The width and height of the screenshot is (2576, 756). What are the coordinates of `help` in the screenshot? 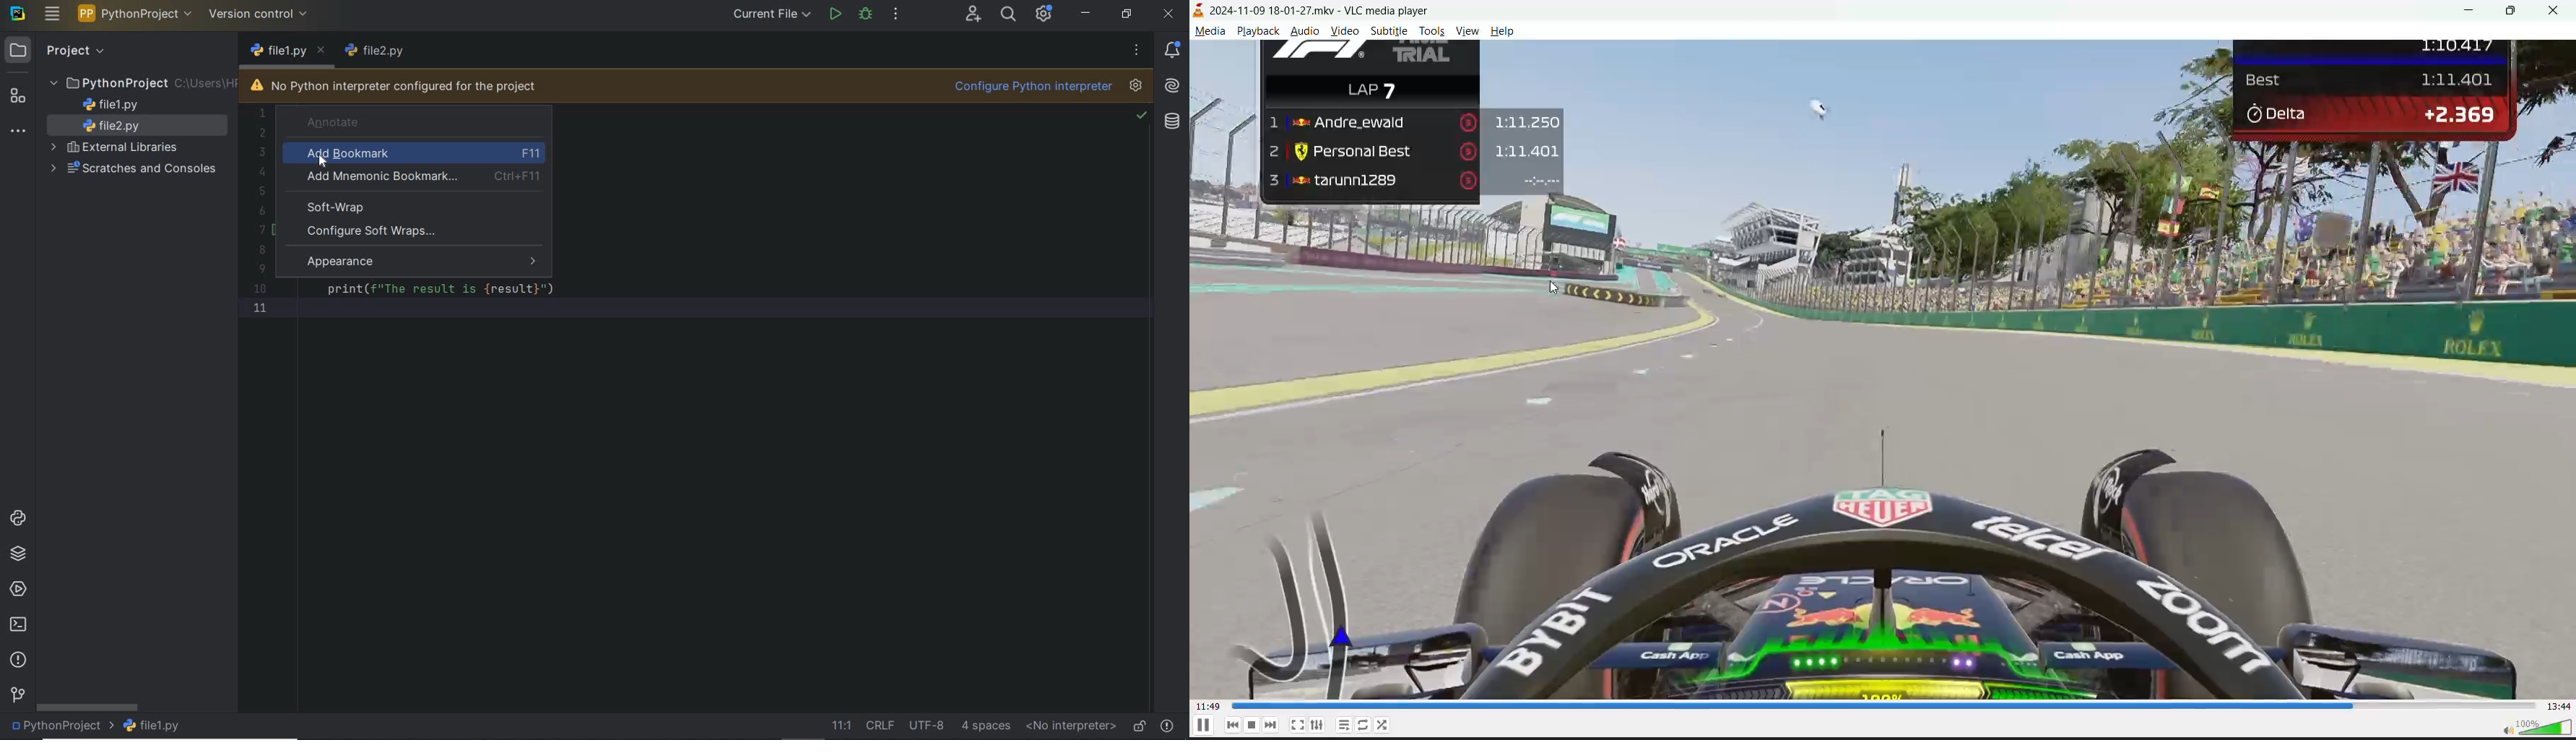 It's located at (1501, 32).